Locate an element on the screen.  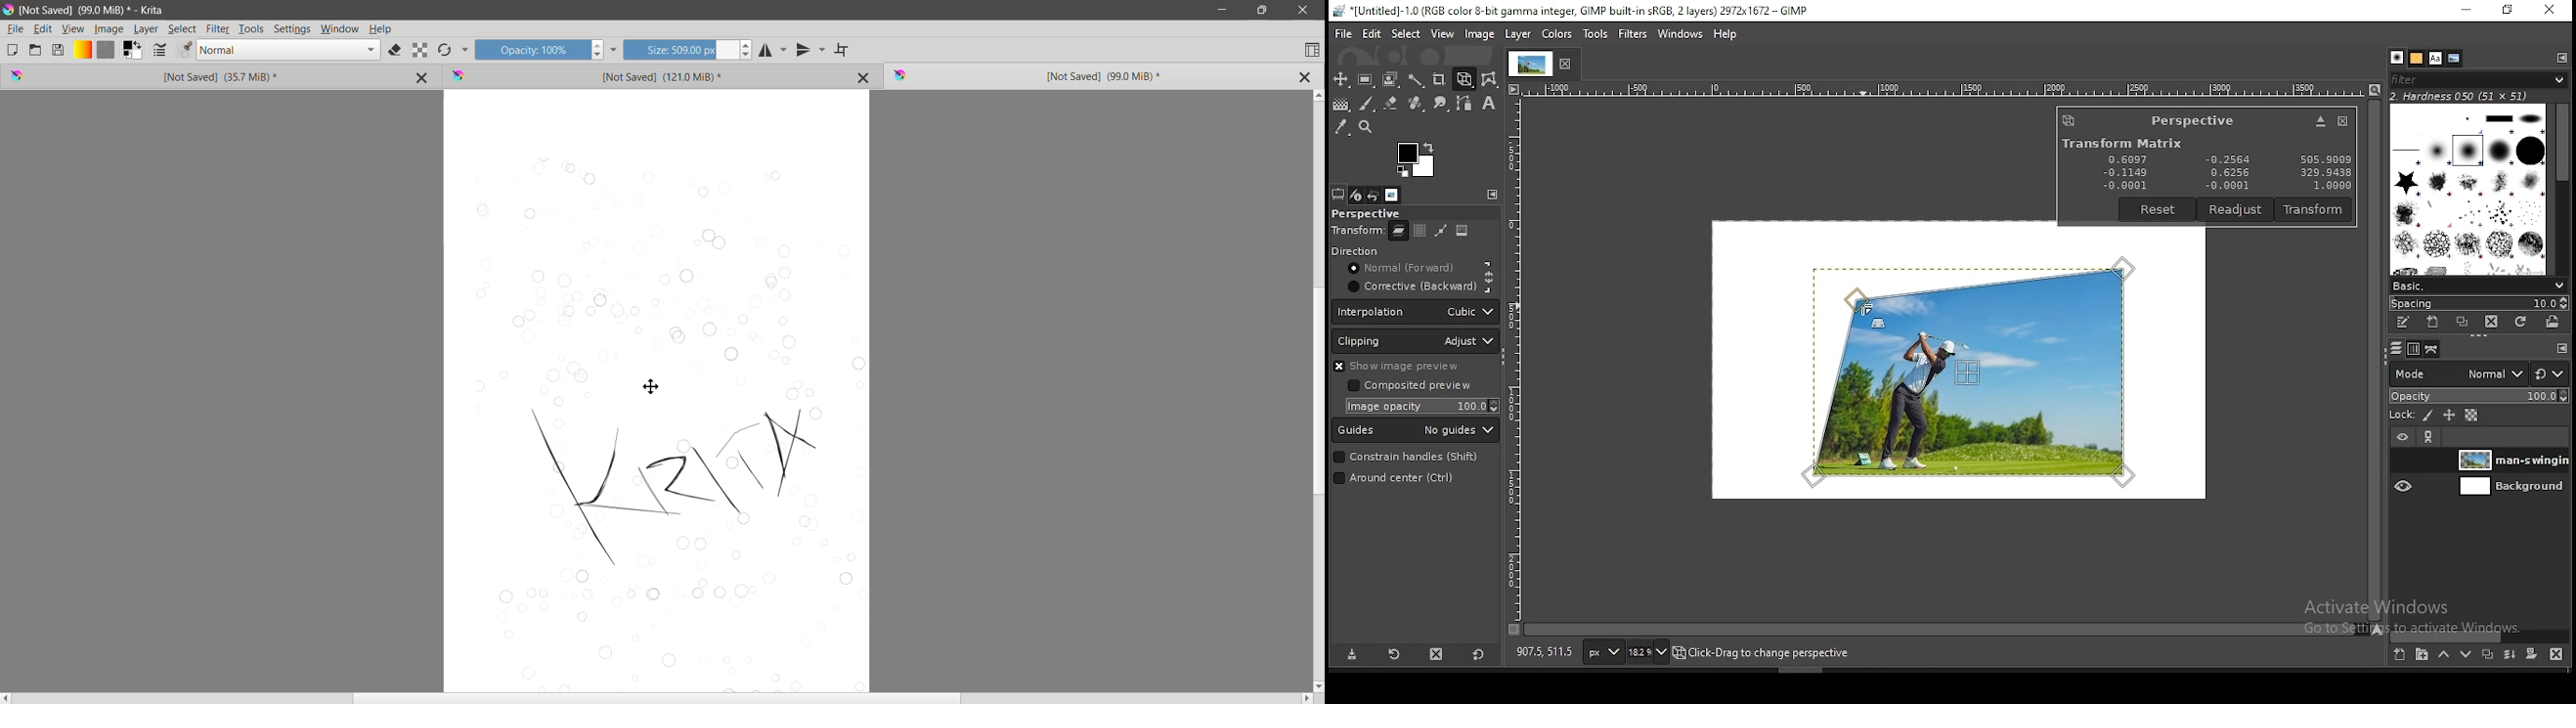
Unsaved Image Tab 1 is located at coordinates (176, 76).